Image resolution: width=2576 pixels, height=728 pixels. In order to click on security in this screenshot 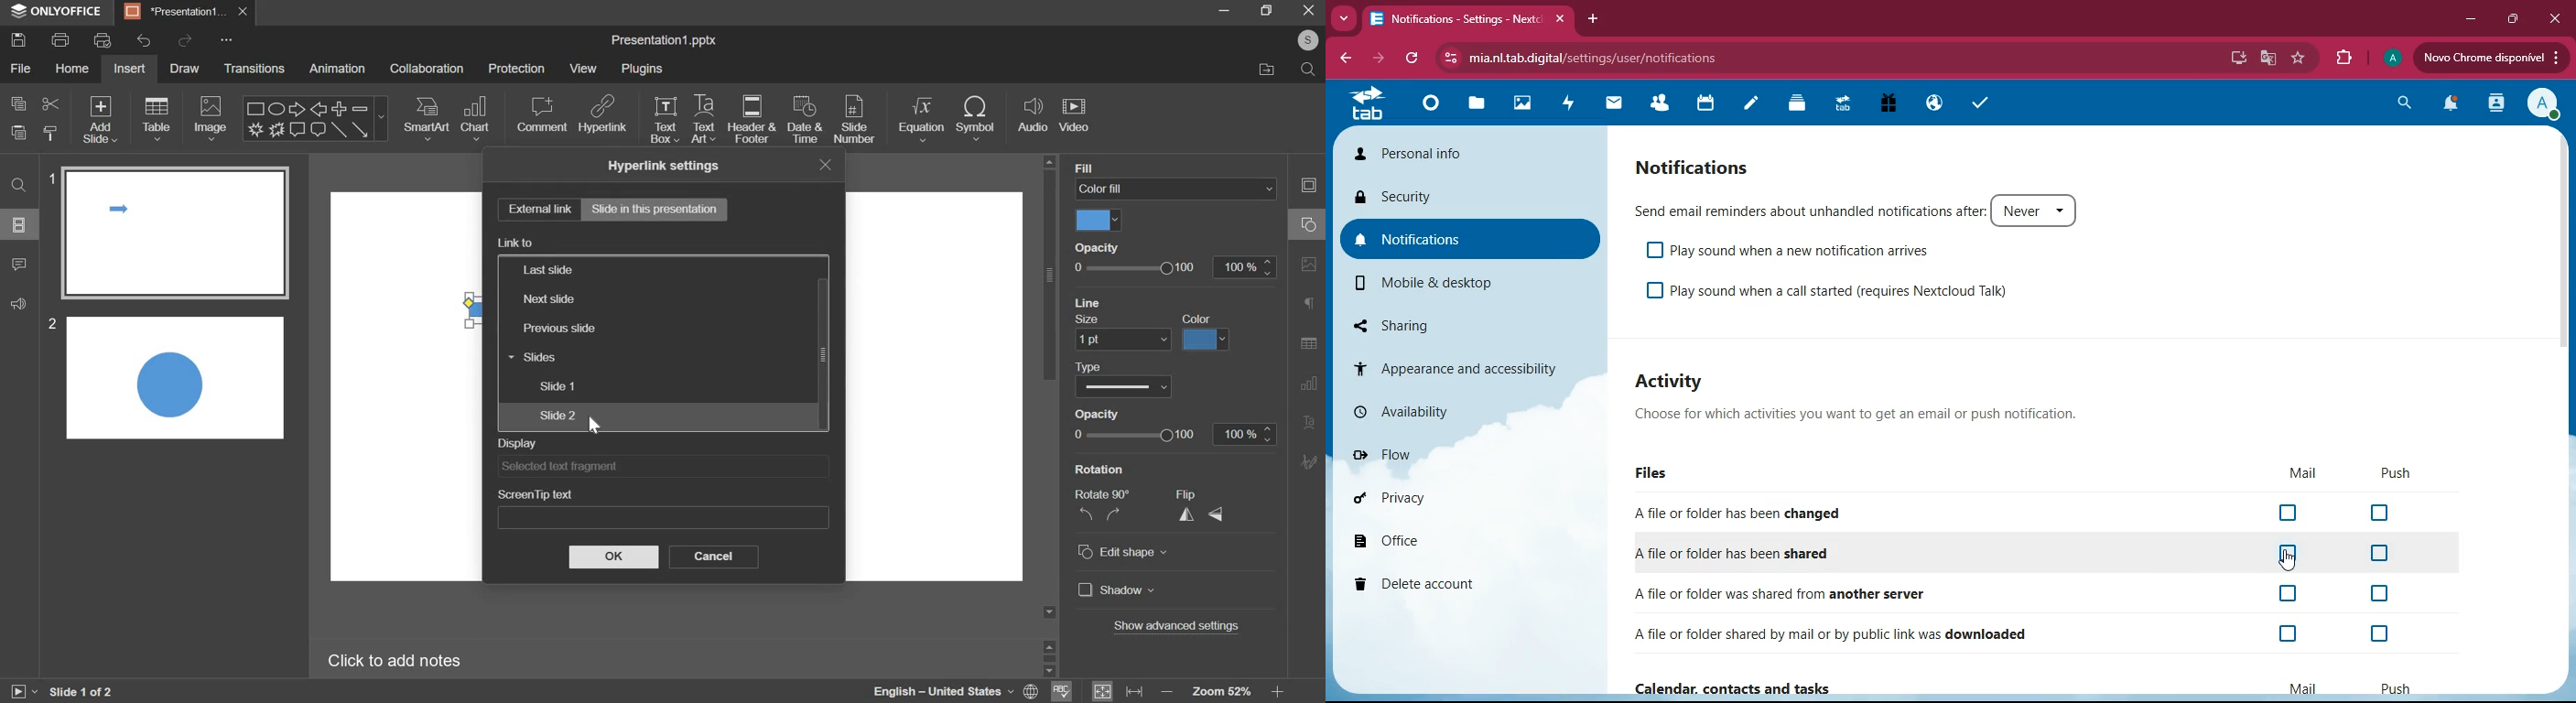, I will do `click(1454, 190)`.